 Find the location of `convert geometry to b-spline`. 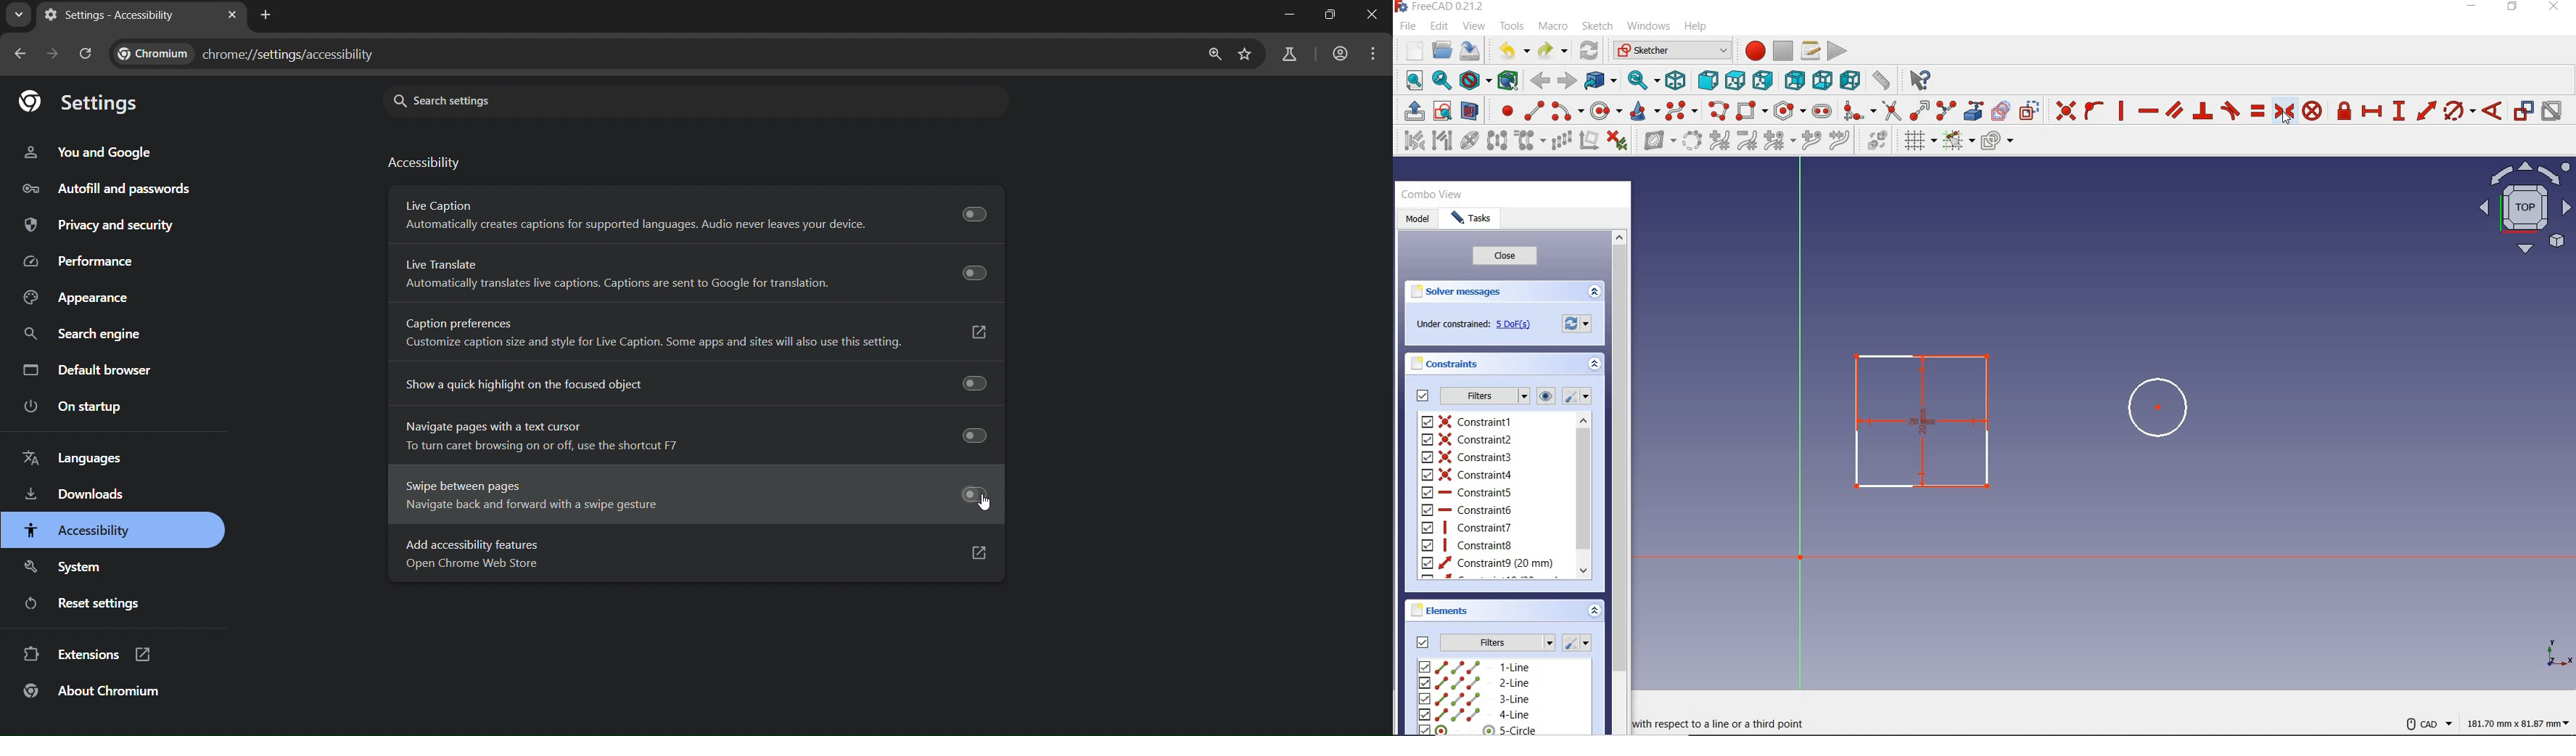

convert geometry to b-spline is located at coordinates (1692, 140).